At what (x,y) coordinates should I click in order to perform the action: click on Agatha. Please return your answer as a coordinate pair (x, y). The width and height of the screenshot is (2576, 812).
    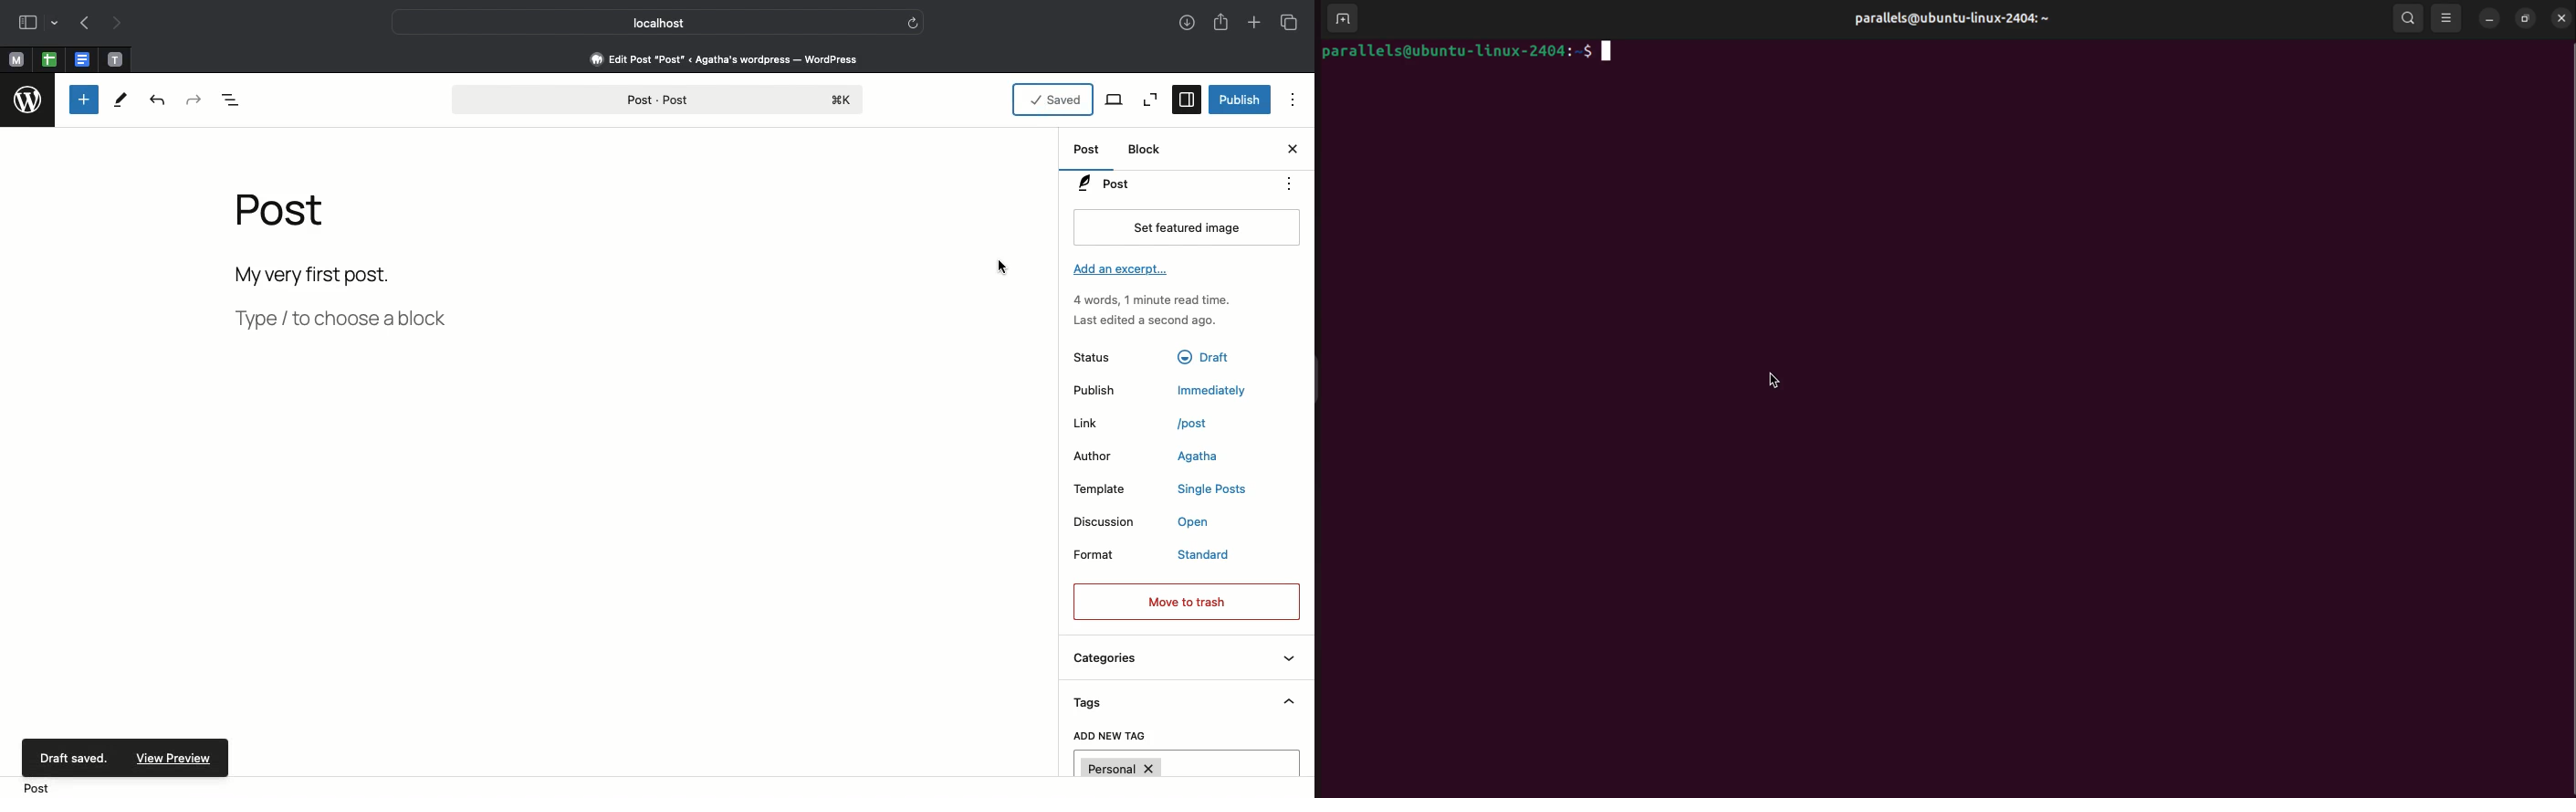
    Looking at the image, I should click on (1197, 457).